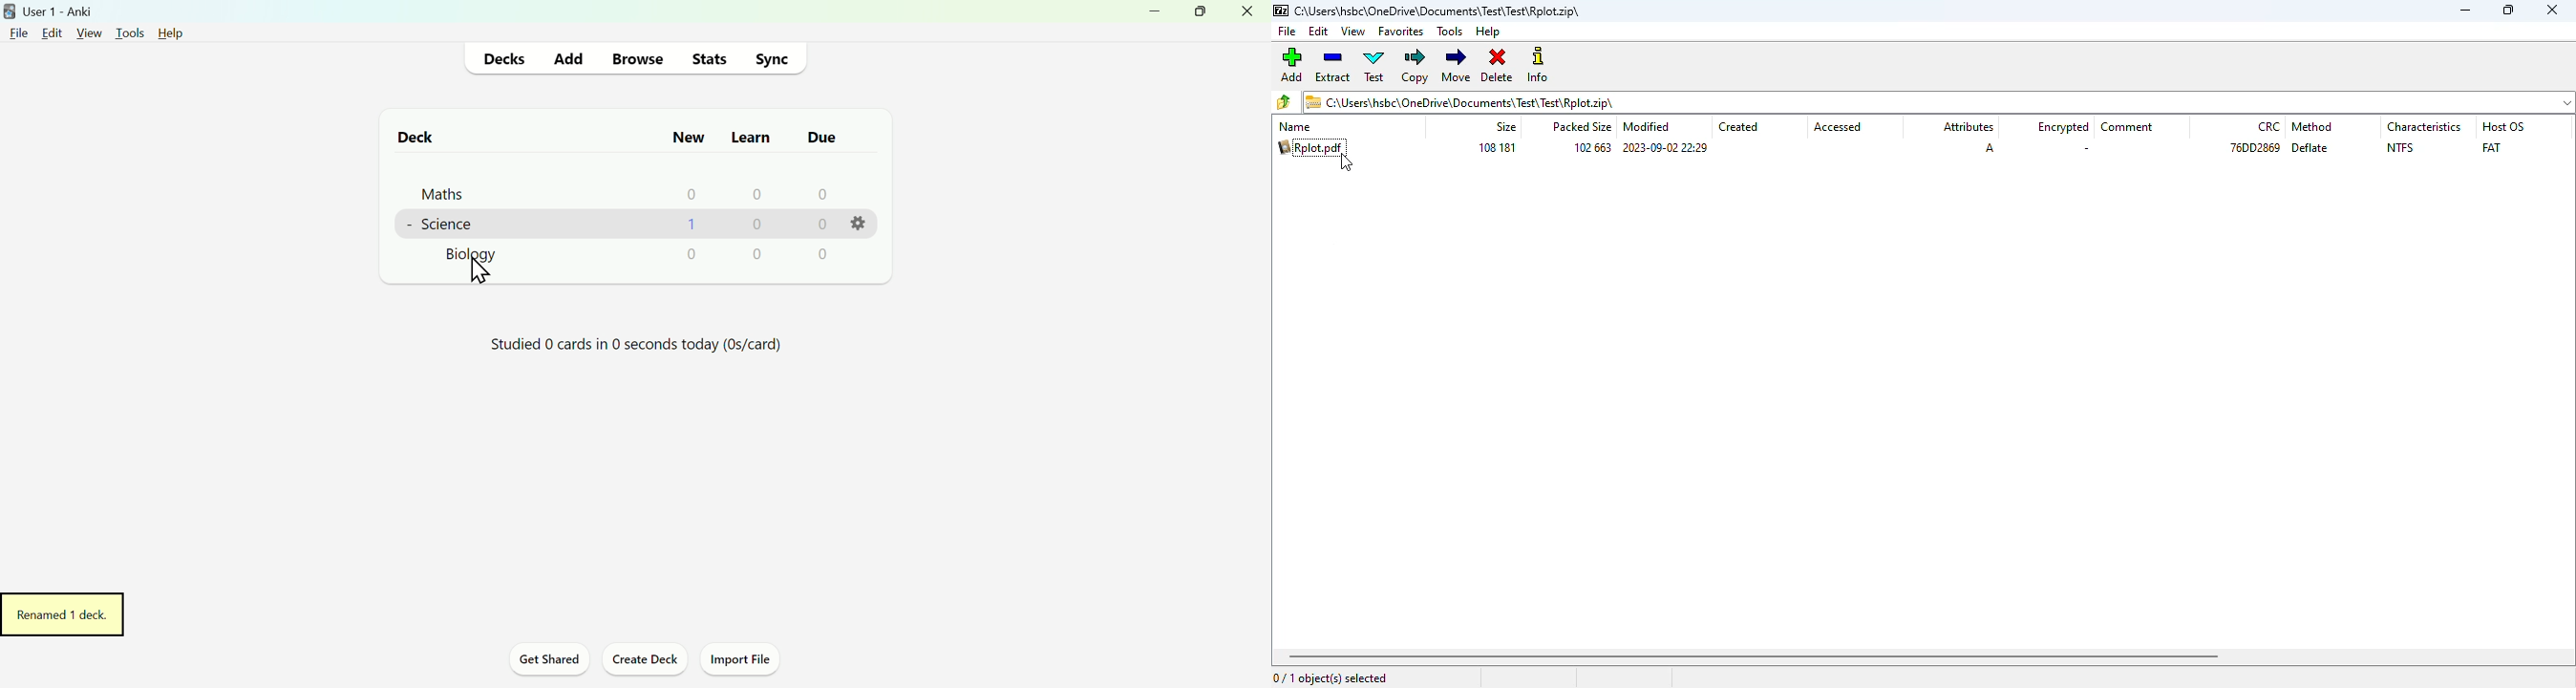 The image size is (2576, 700). What do you see at coordinates (442, 223) in the screenshot?
I see `Science` at bounding box center [442, 223].